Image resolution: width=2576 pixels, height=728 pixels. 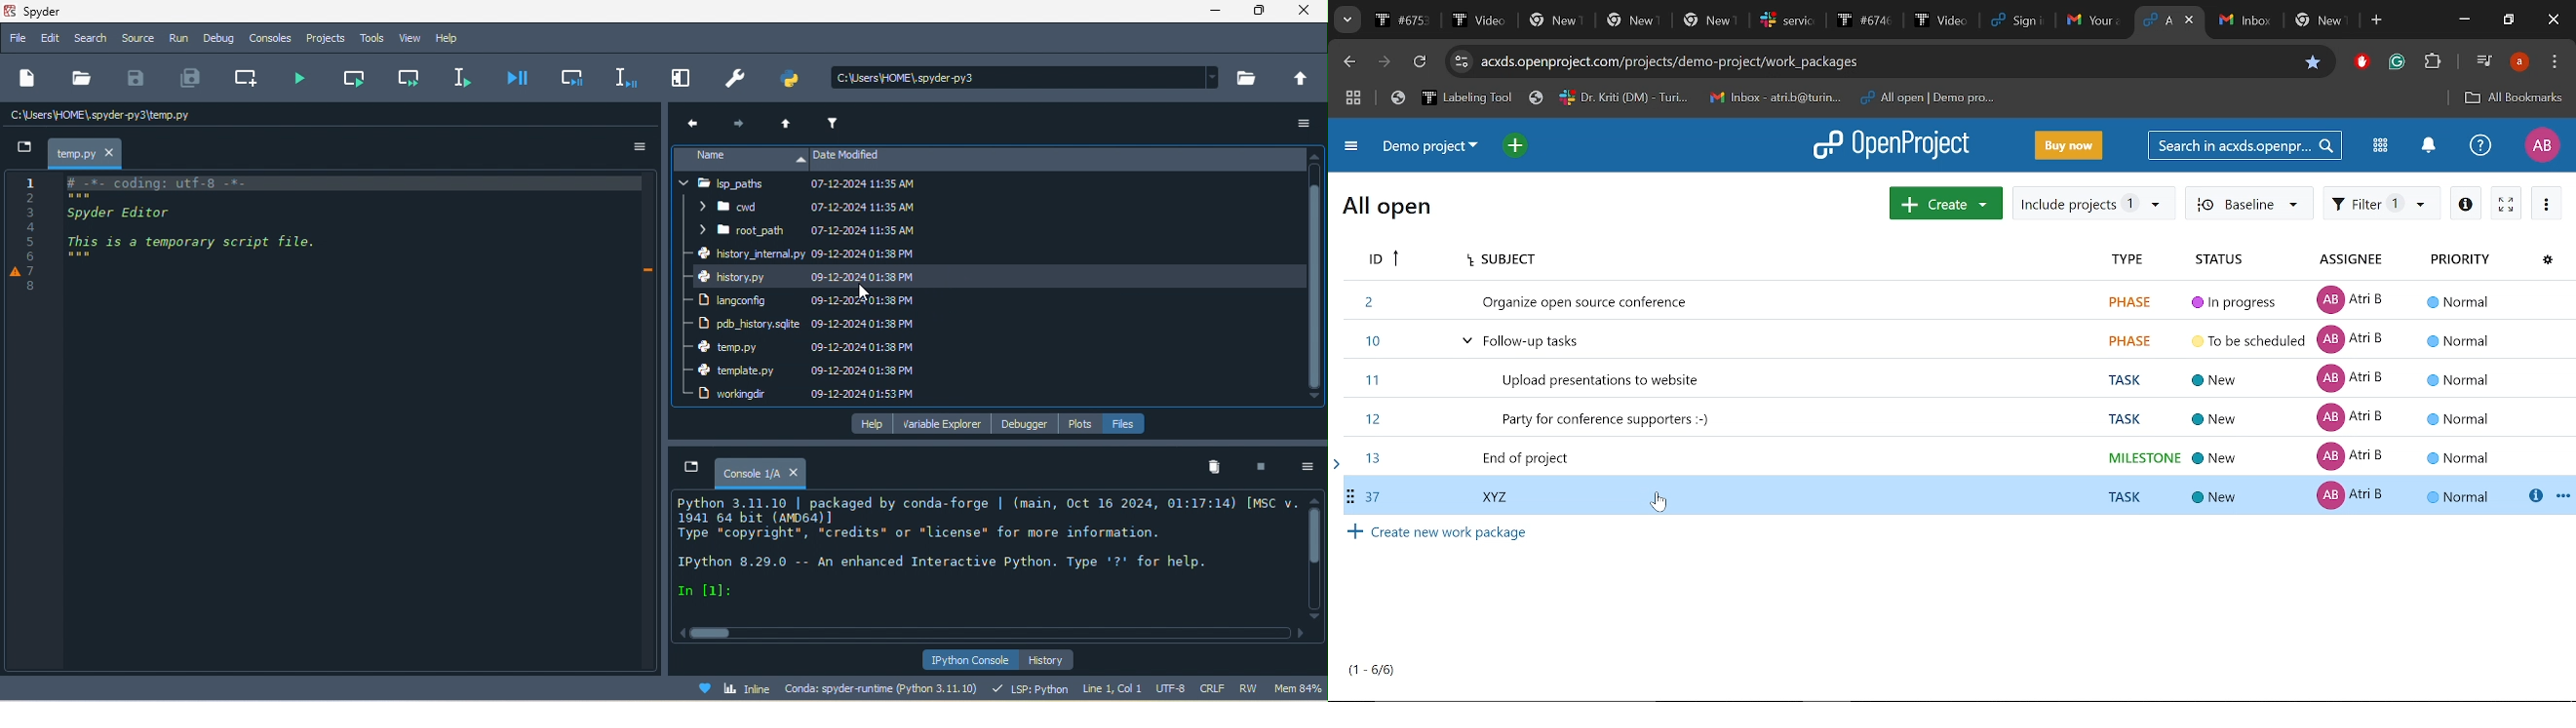 What do you see at coordinates (737, 349) in the screenshot?
I see `temp.py` at bounding box center [737, 349].